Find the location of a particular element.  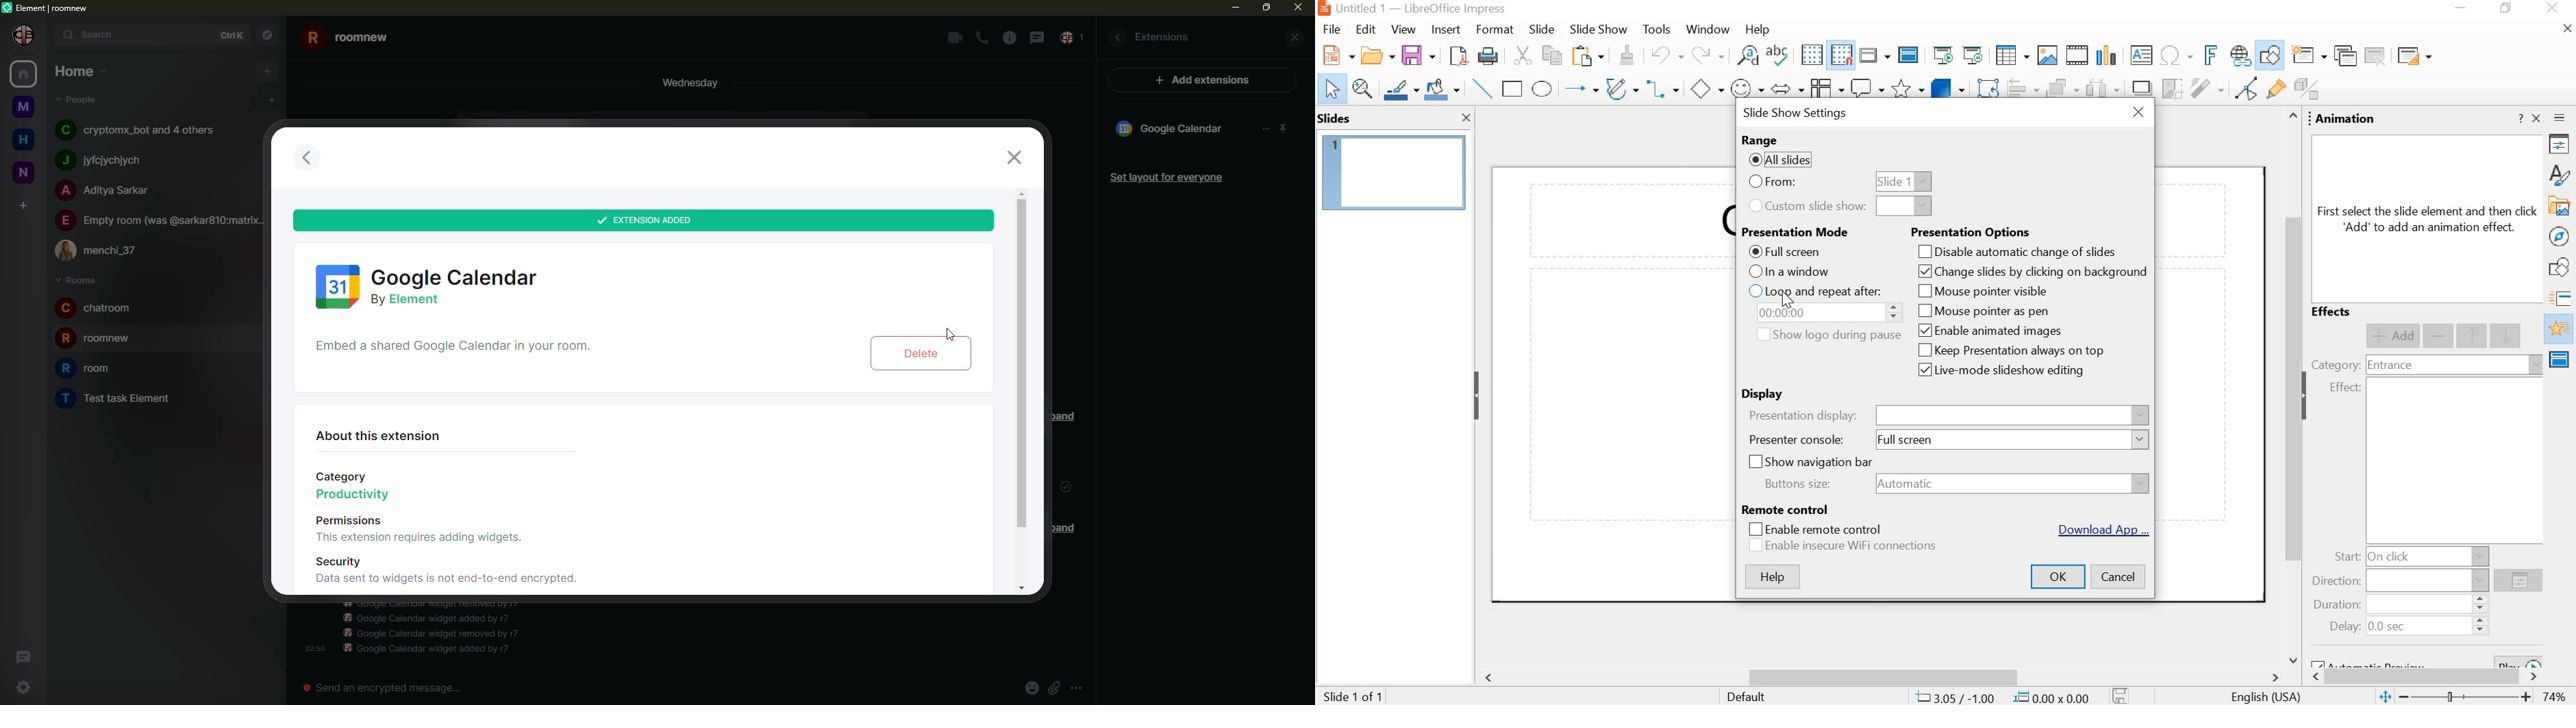

animation is located at coordinates (2560, 330).